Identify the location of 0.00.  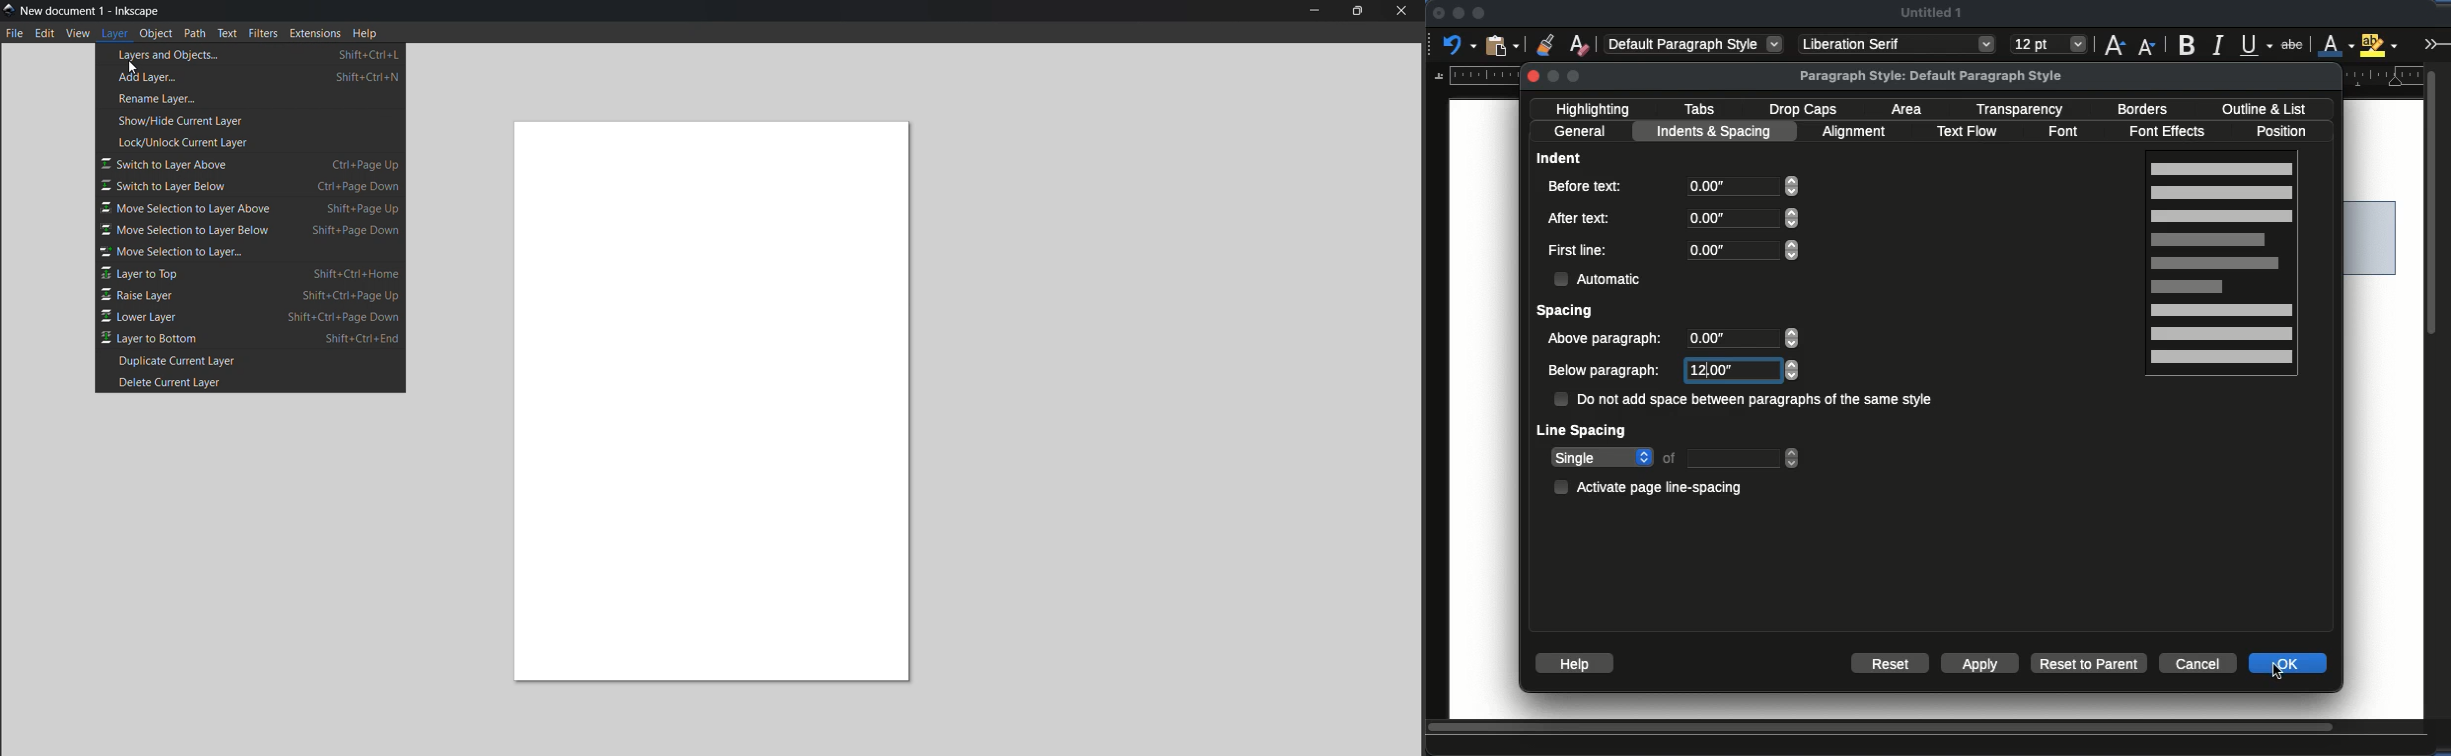
(1744, 219).